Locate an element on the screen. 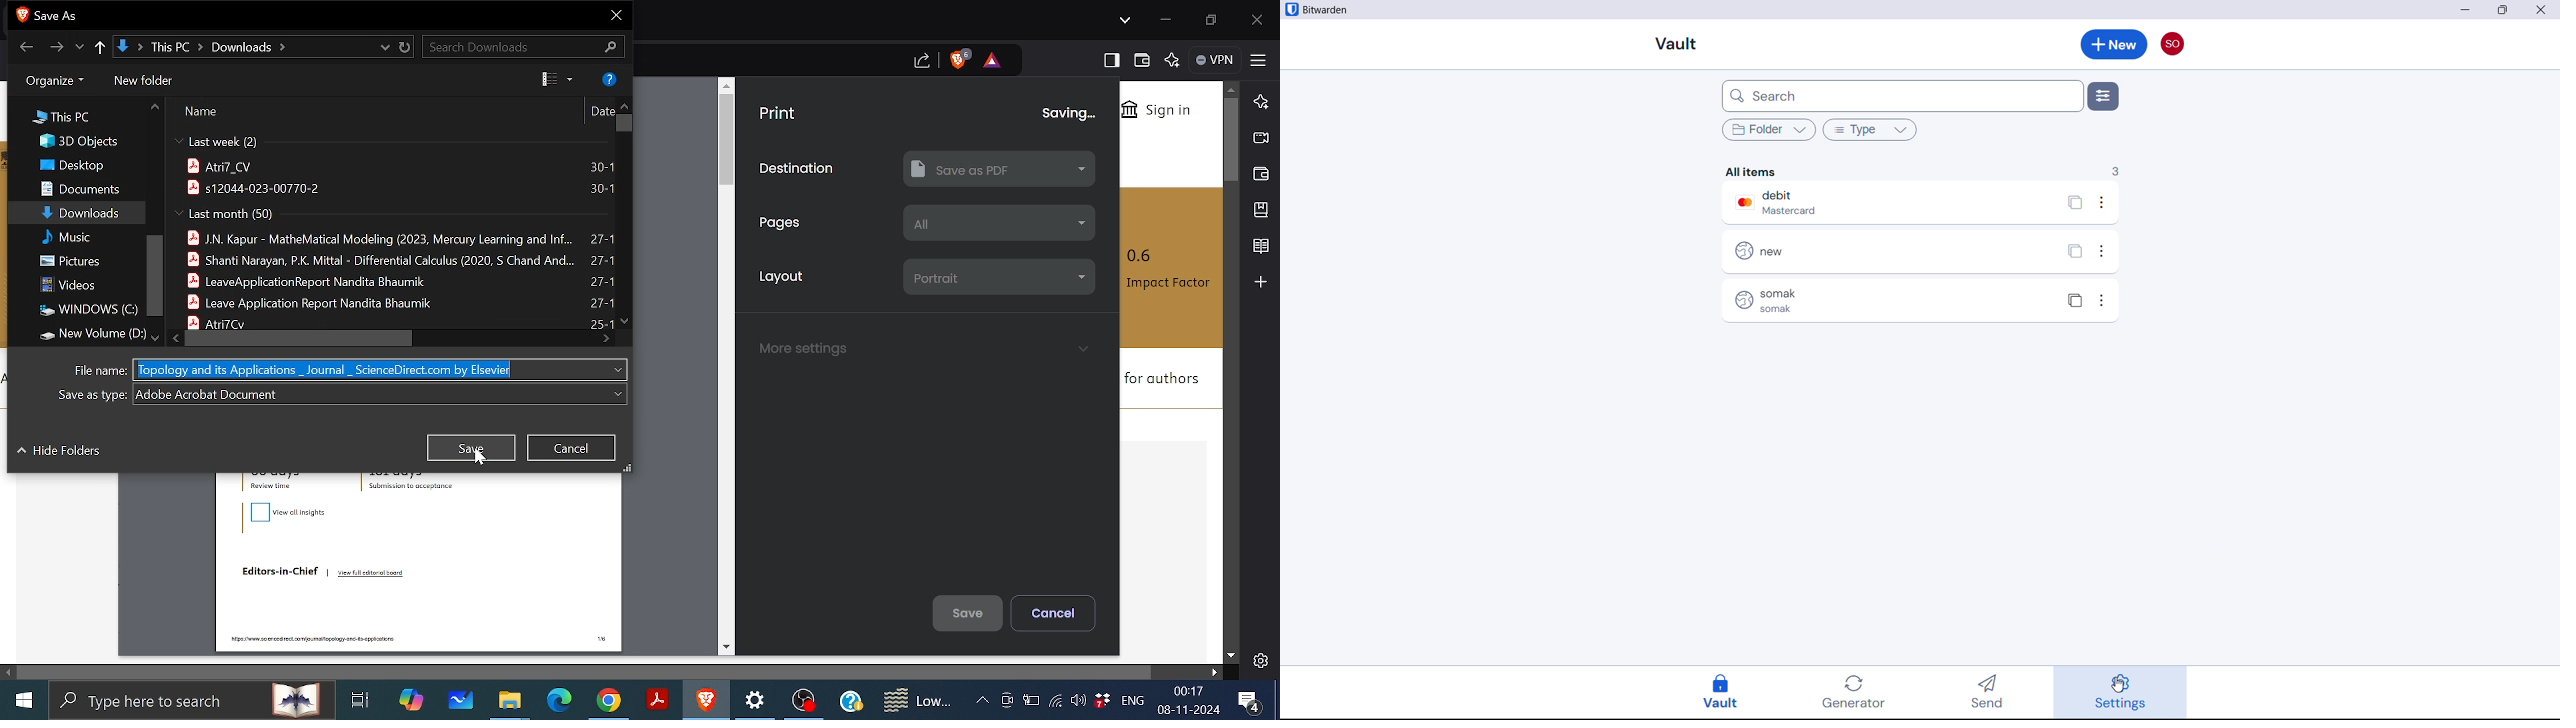 Image resolution: width=2576 pixels, height=728 pixels. OBS studio is located at coordinates (805, 701).